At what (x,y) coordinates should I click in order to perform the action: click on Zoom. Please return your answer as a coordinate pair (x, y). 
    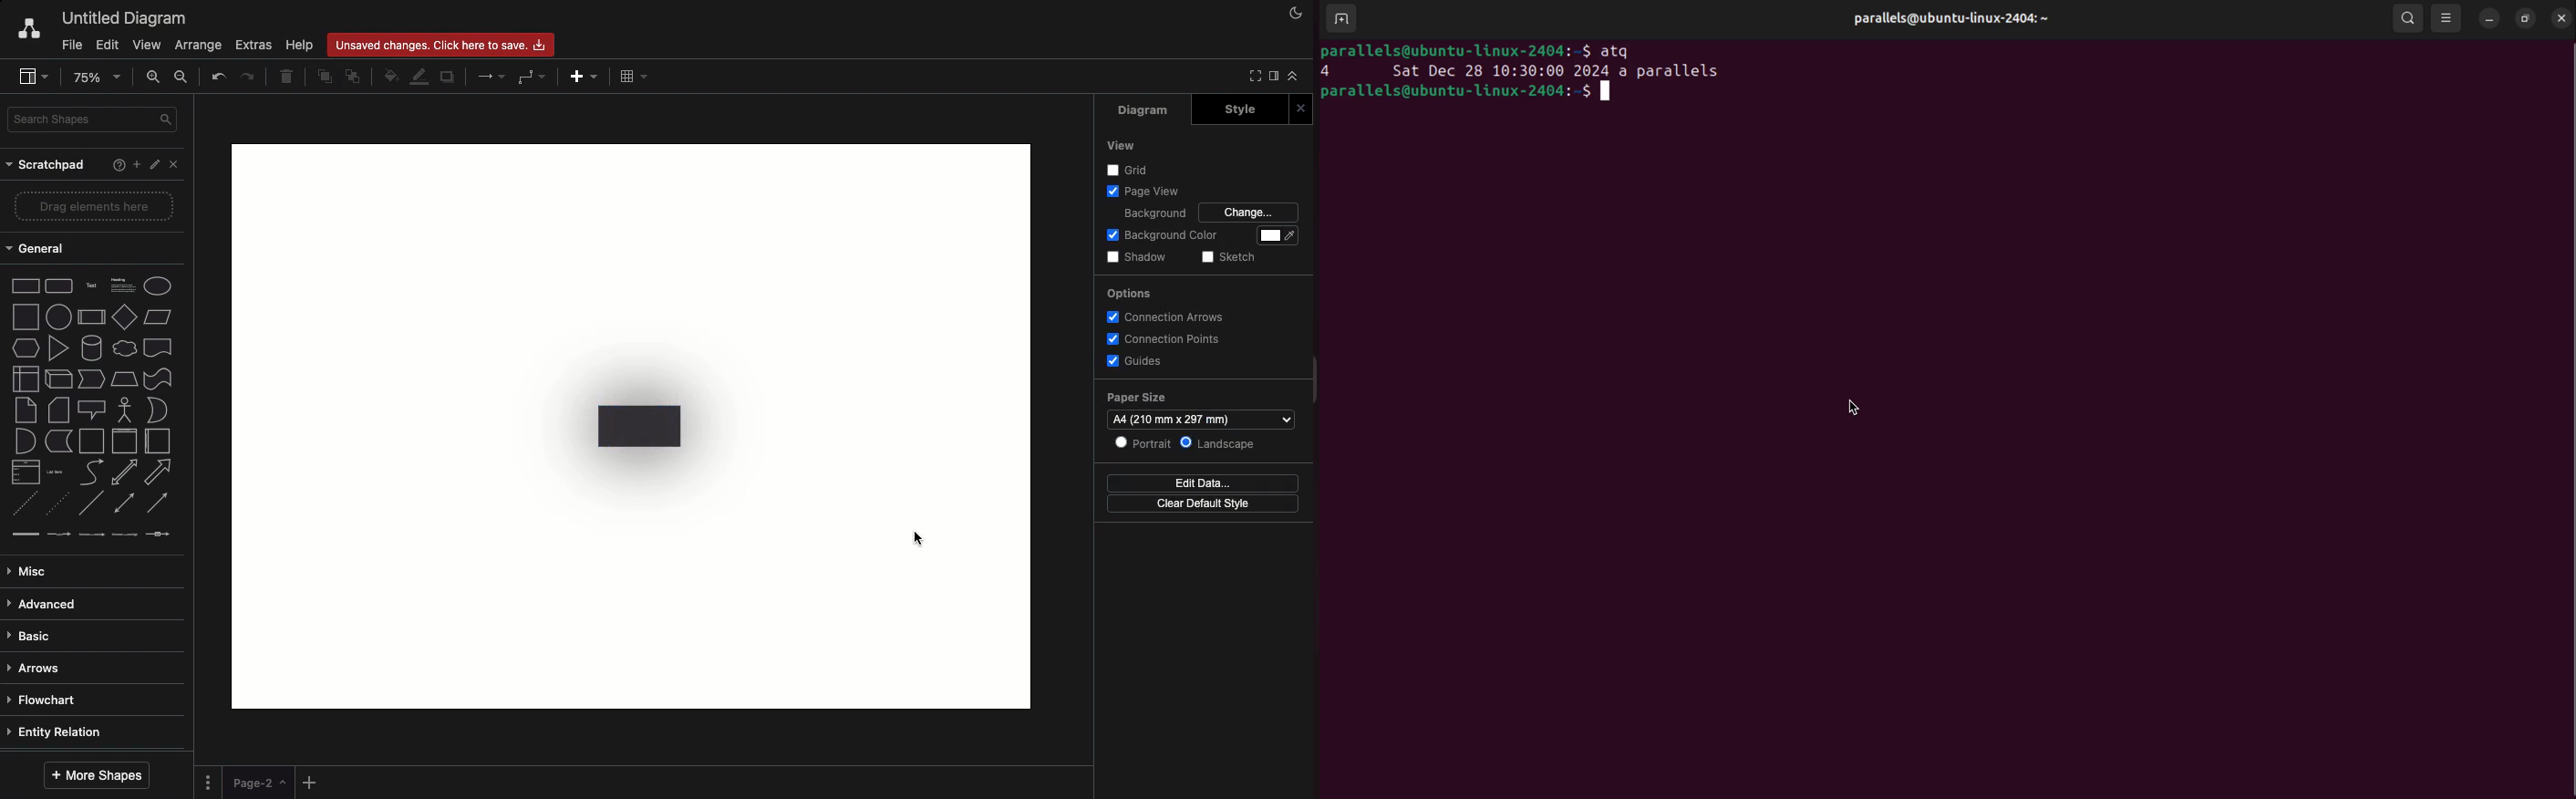
    Looking at the image, I should click on (96, 78).